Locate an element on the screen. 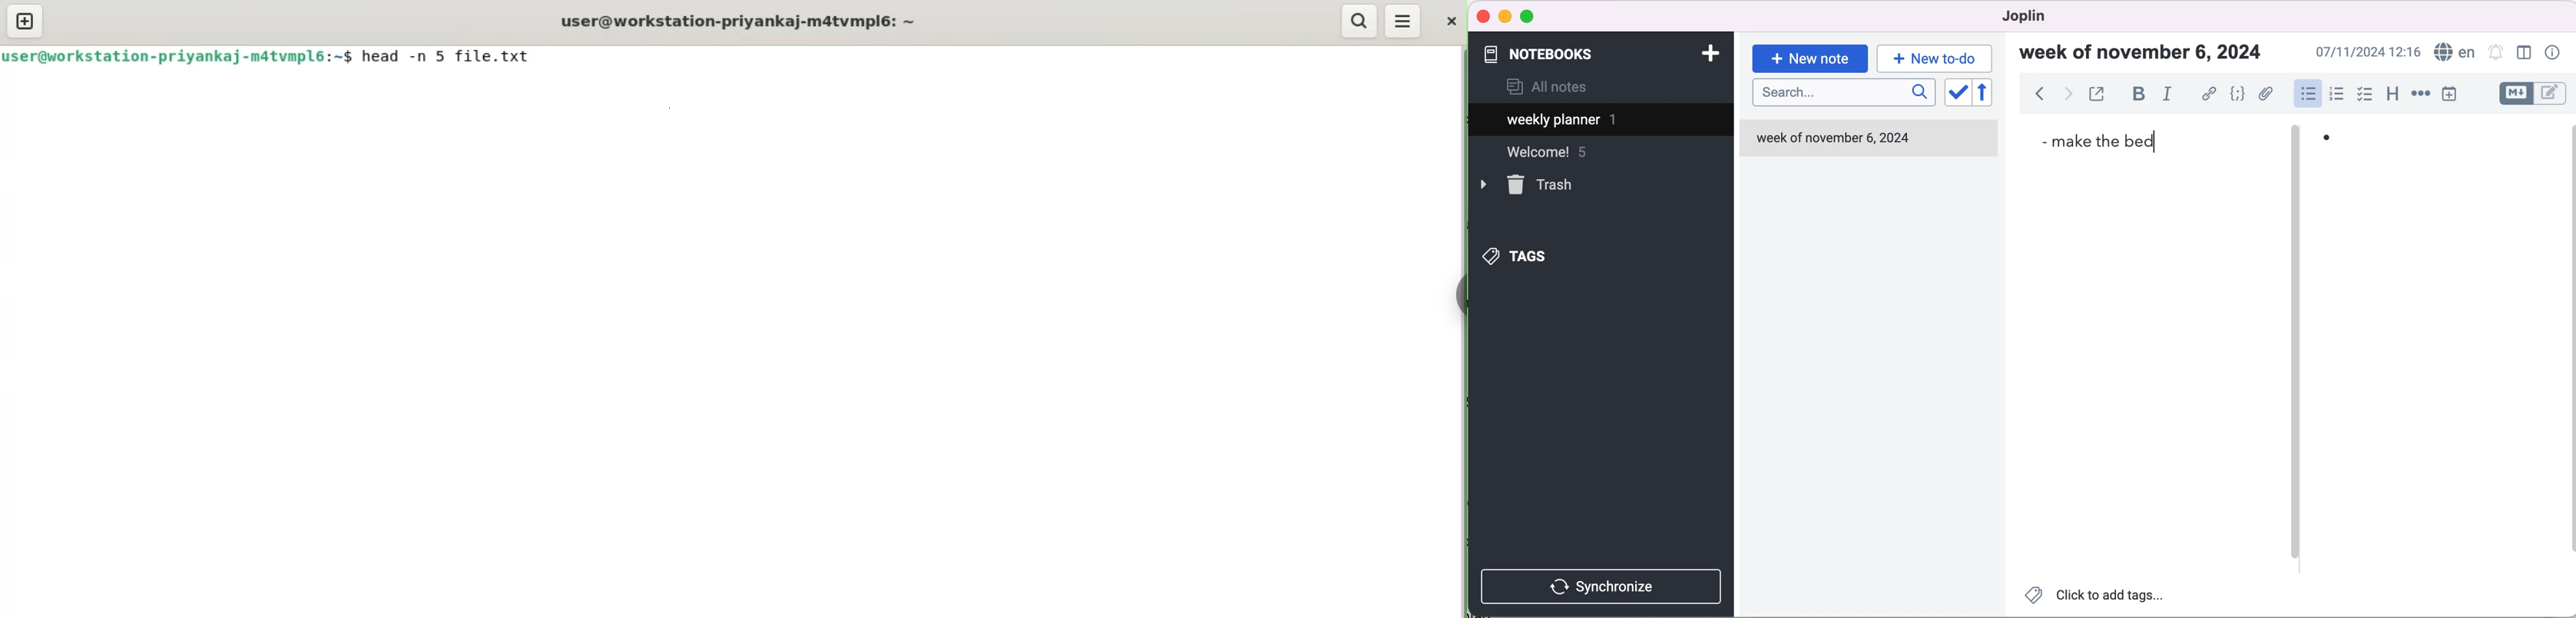 This screenshot has height=644, width=2576. text cursor is located at coordinates (2158, 143).